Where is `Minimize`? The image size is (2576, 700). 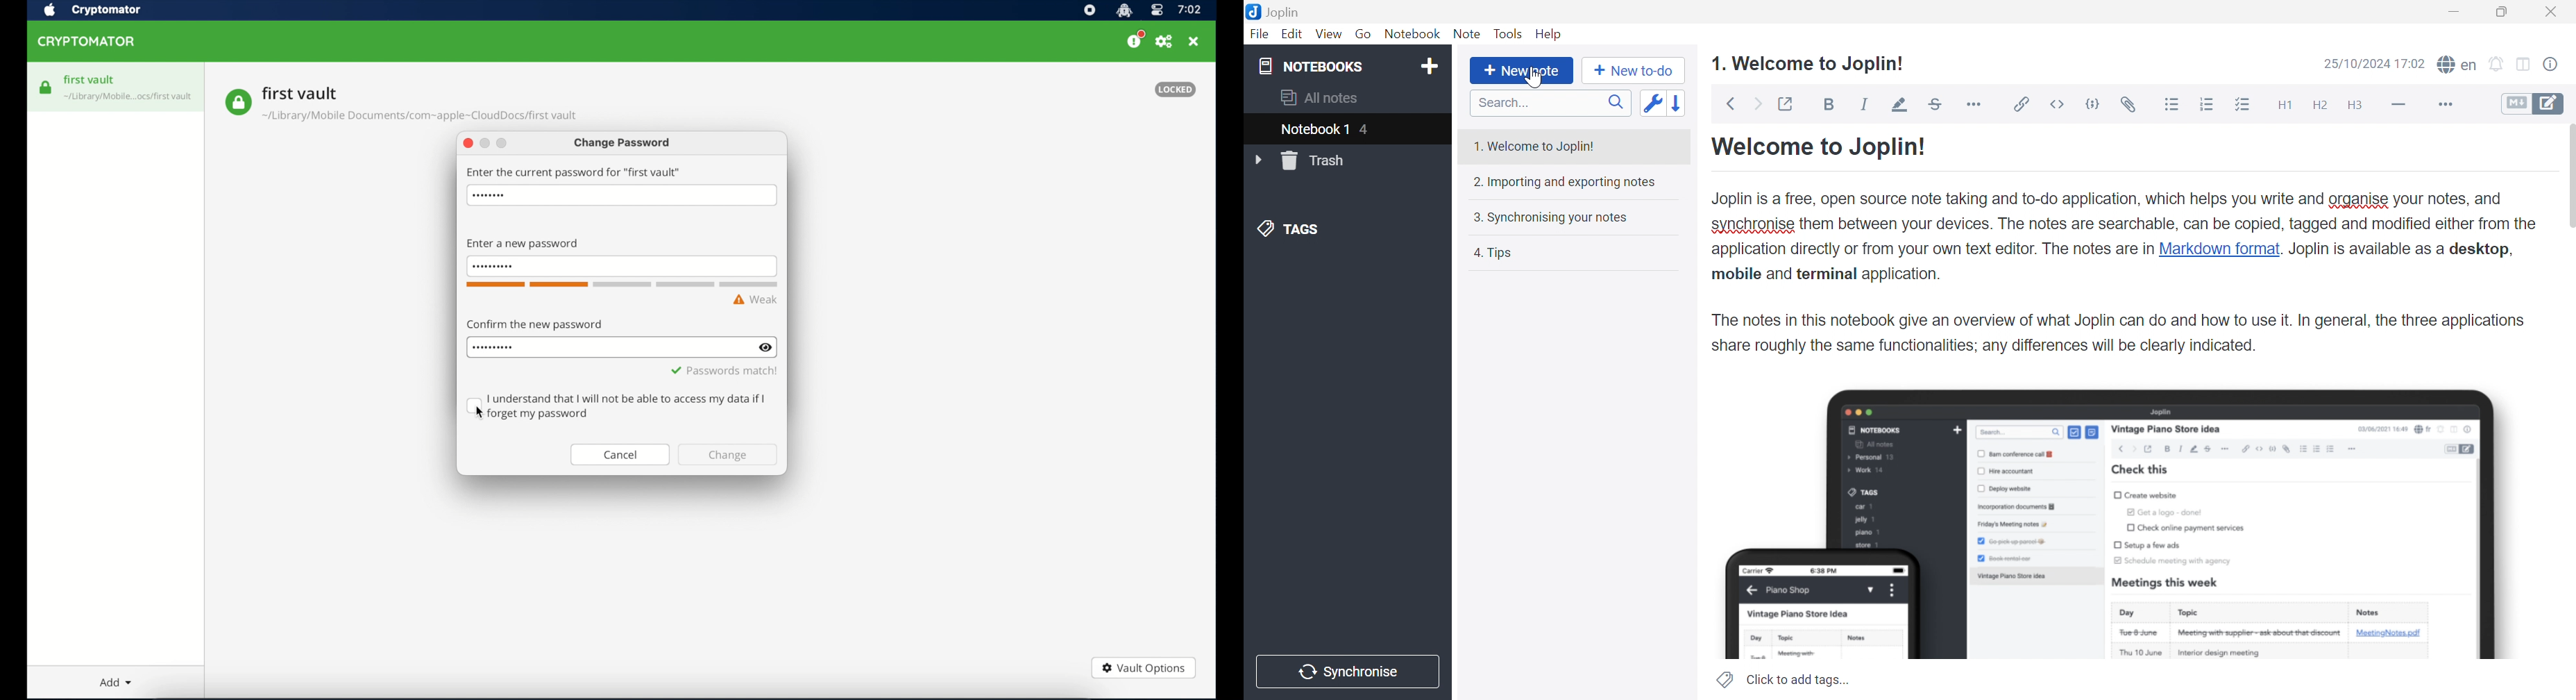
Minimize is located at coordinates (2456, 9).